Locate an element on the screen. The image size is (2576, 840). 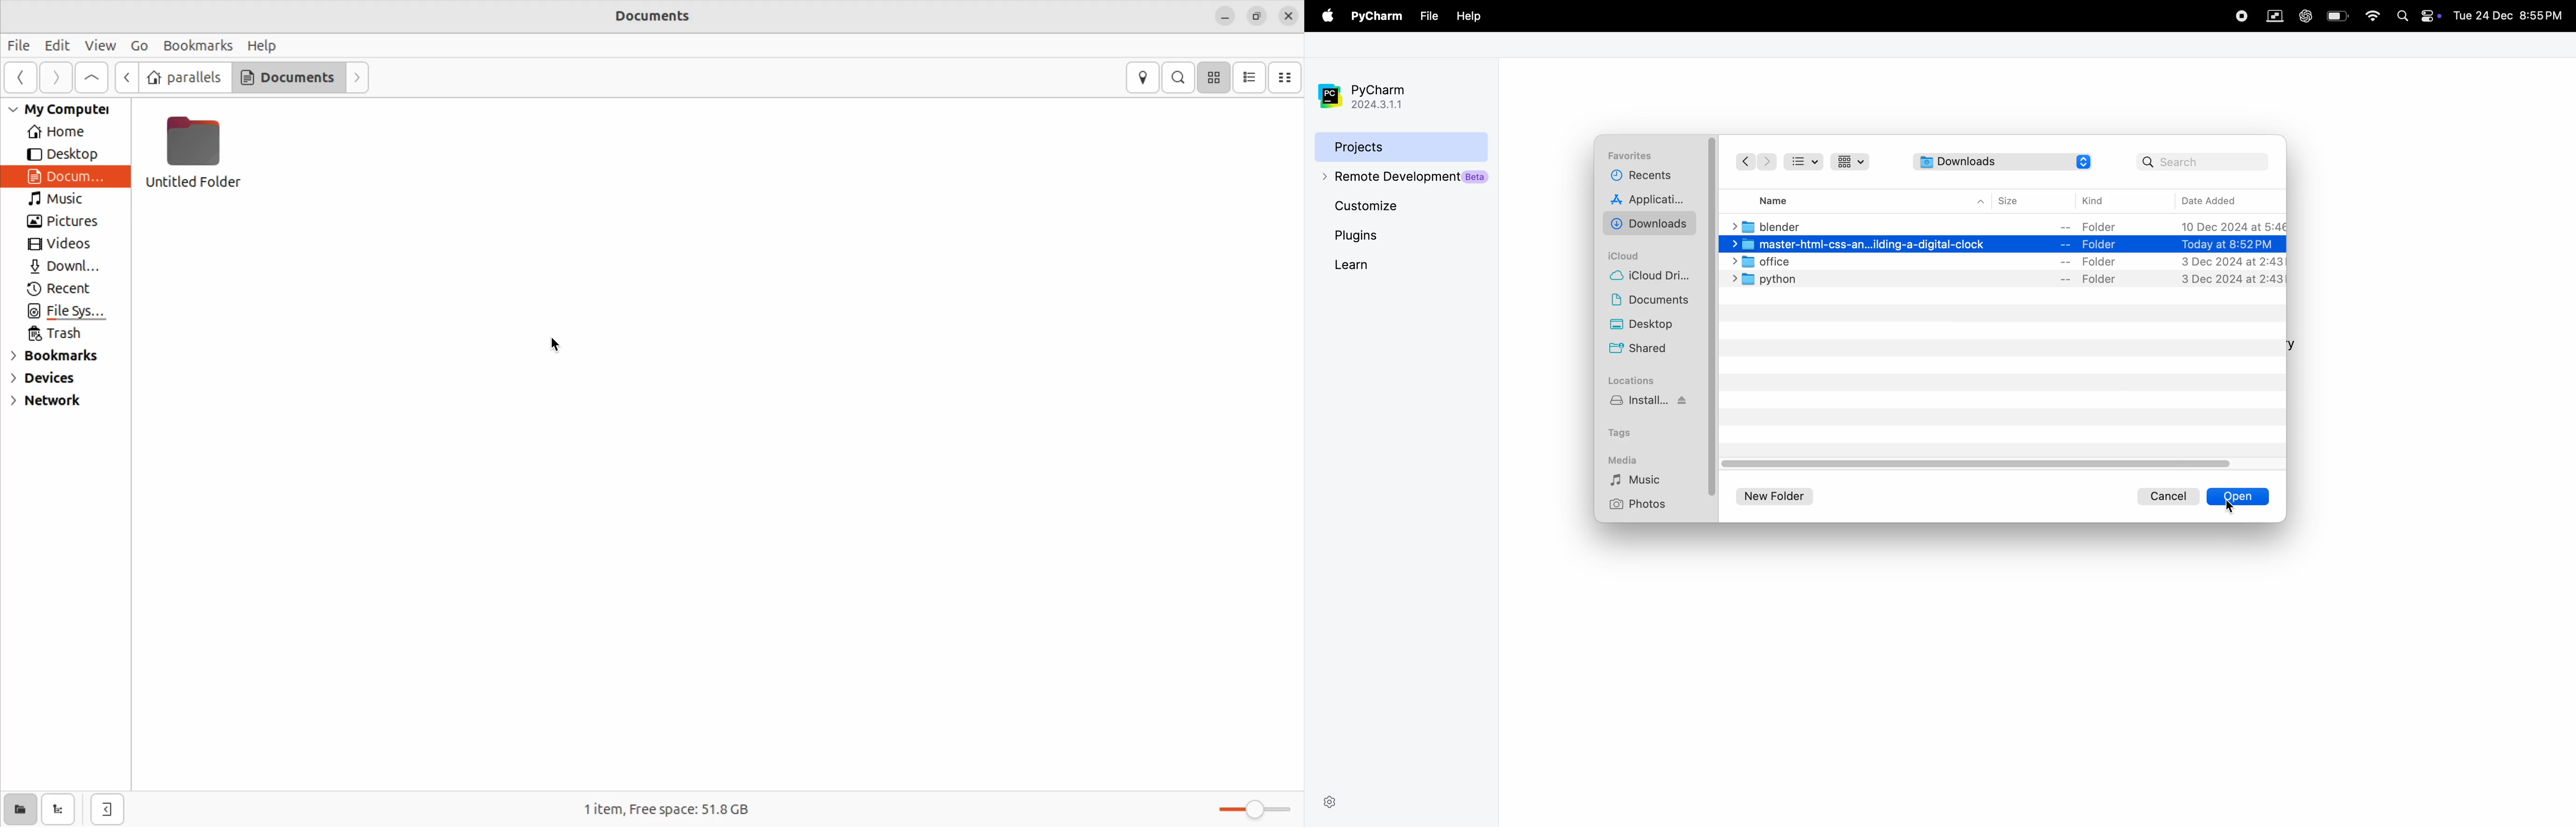
size is located at coordinates (2019, 200).